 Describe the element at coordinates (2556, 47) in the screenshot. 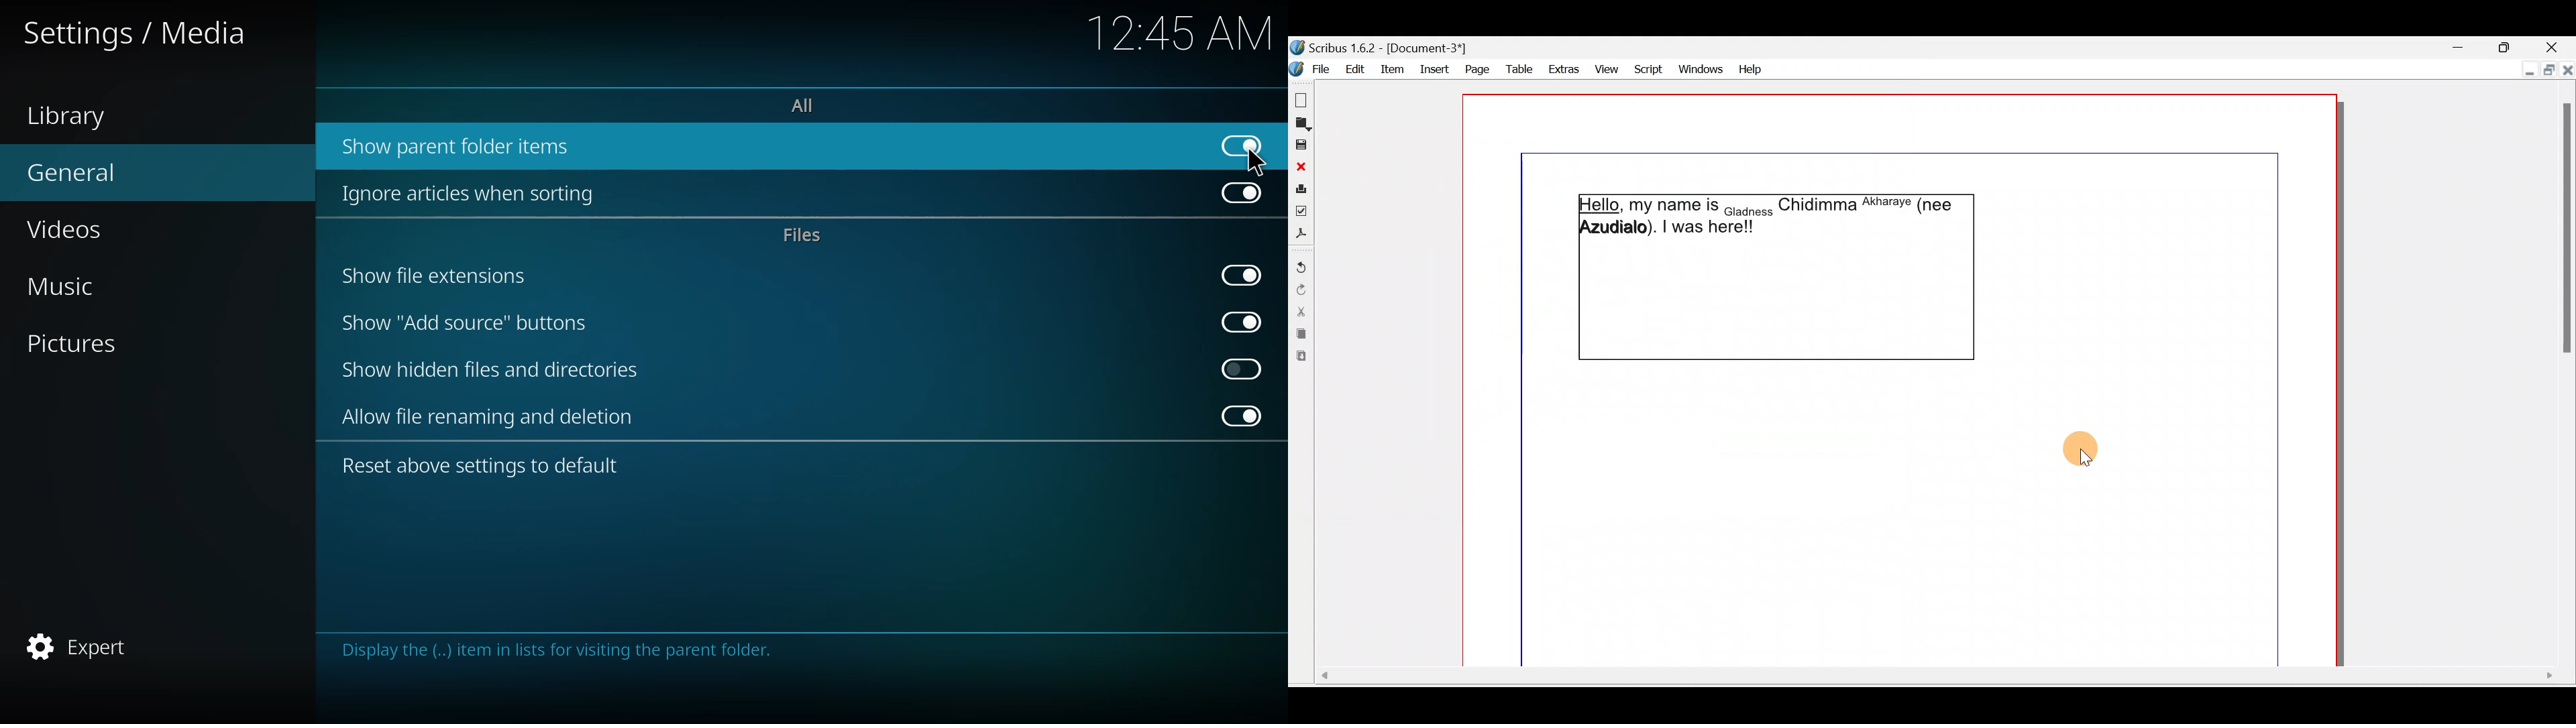

I see `Close` at that location.